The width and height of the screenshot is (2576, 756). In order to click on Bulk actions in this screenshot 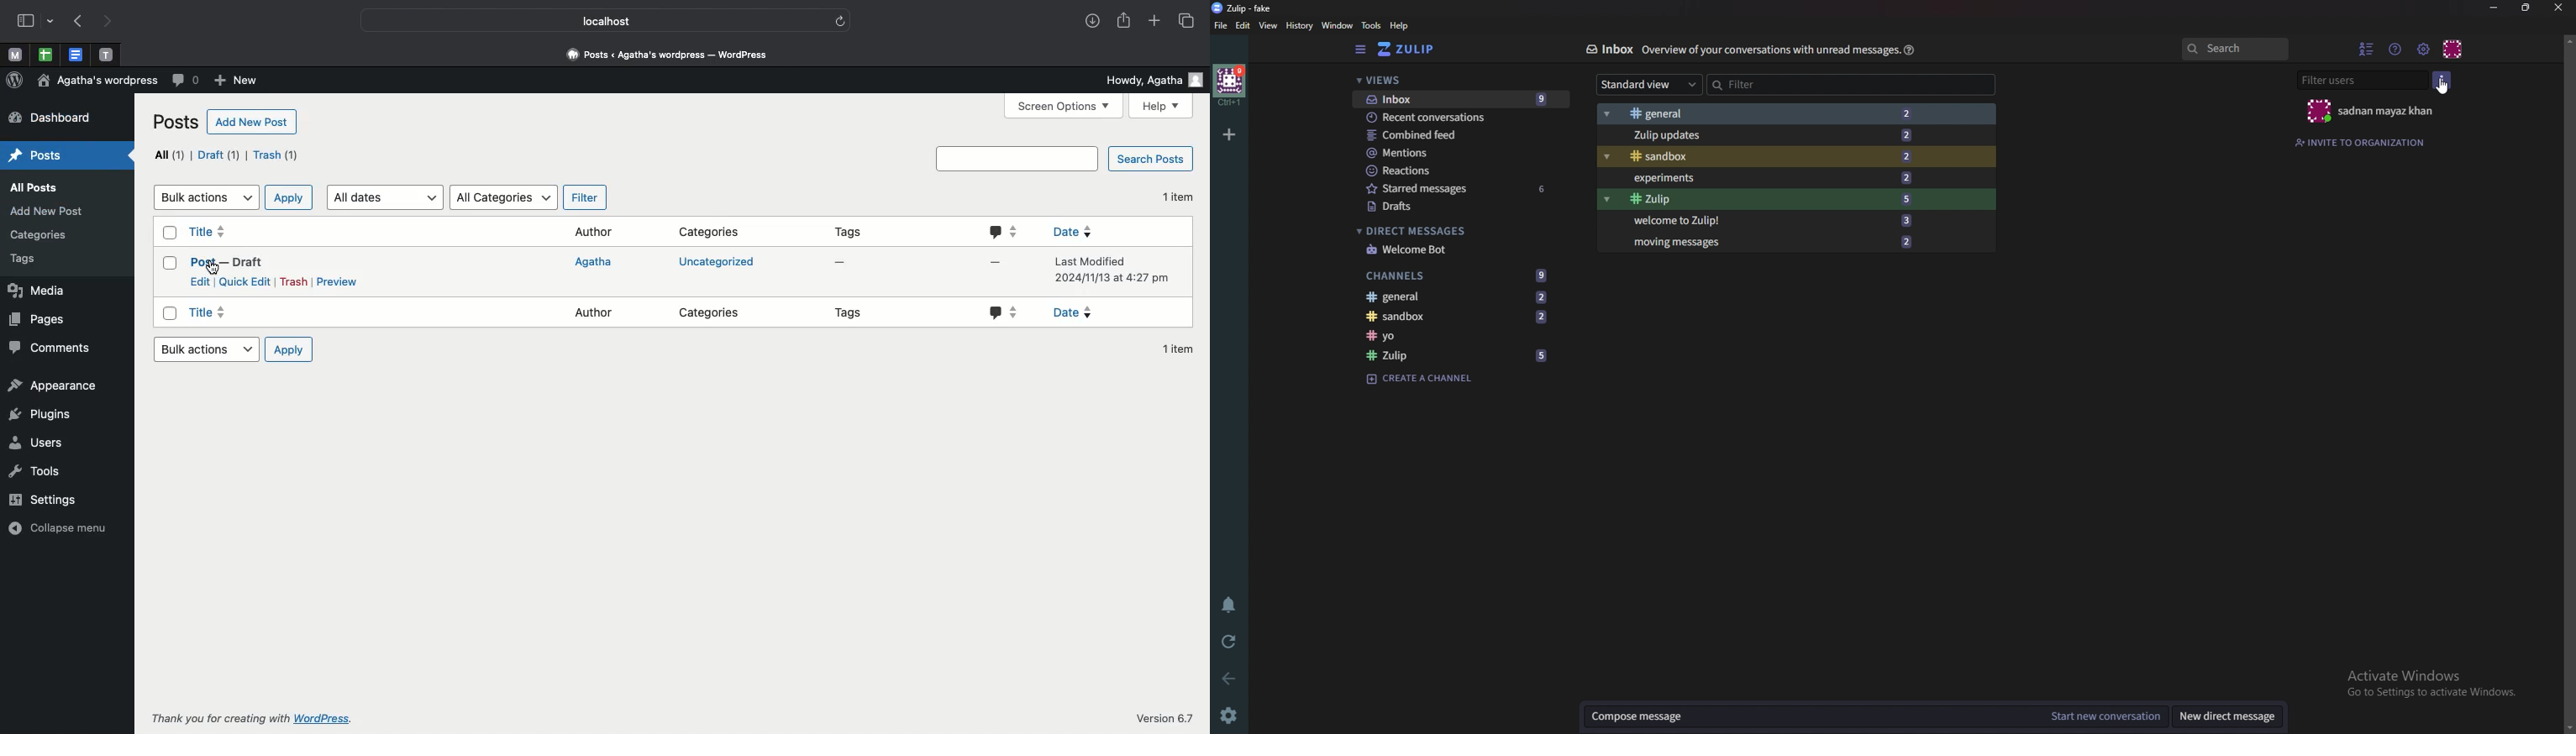, I will do `click(205, 350)`.